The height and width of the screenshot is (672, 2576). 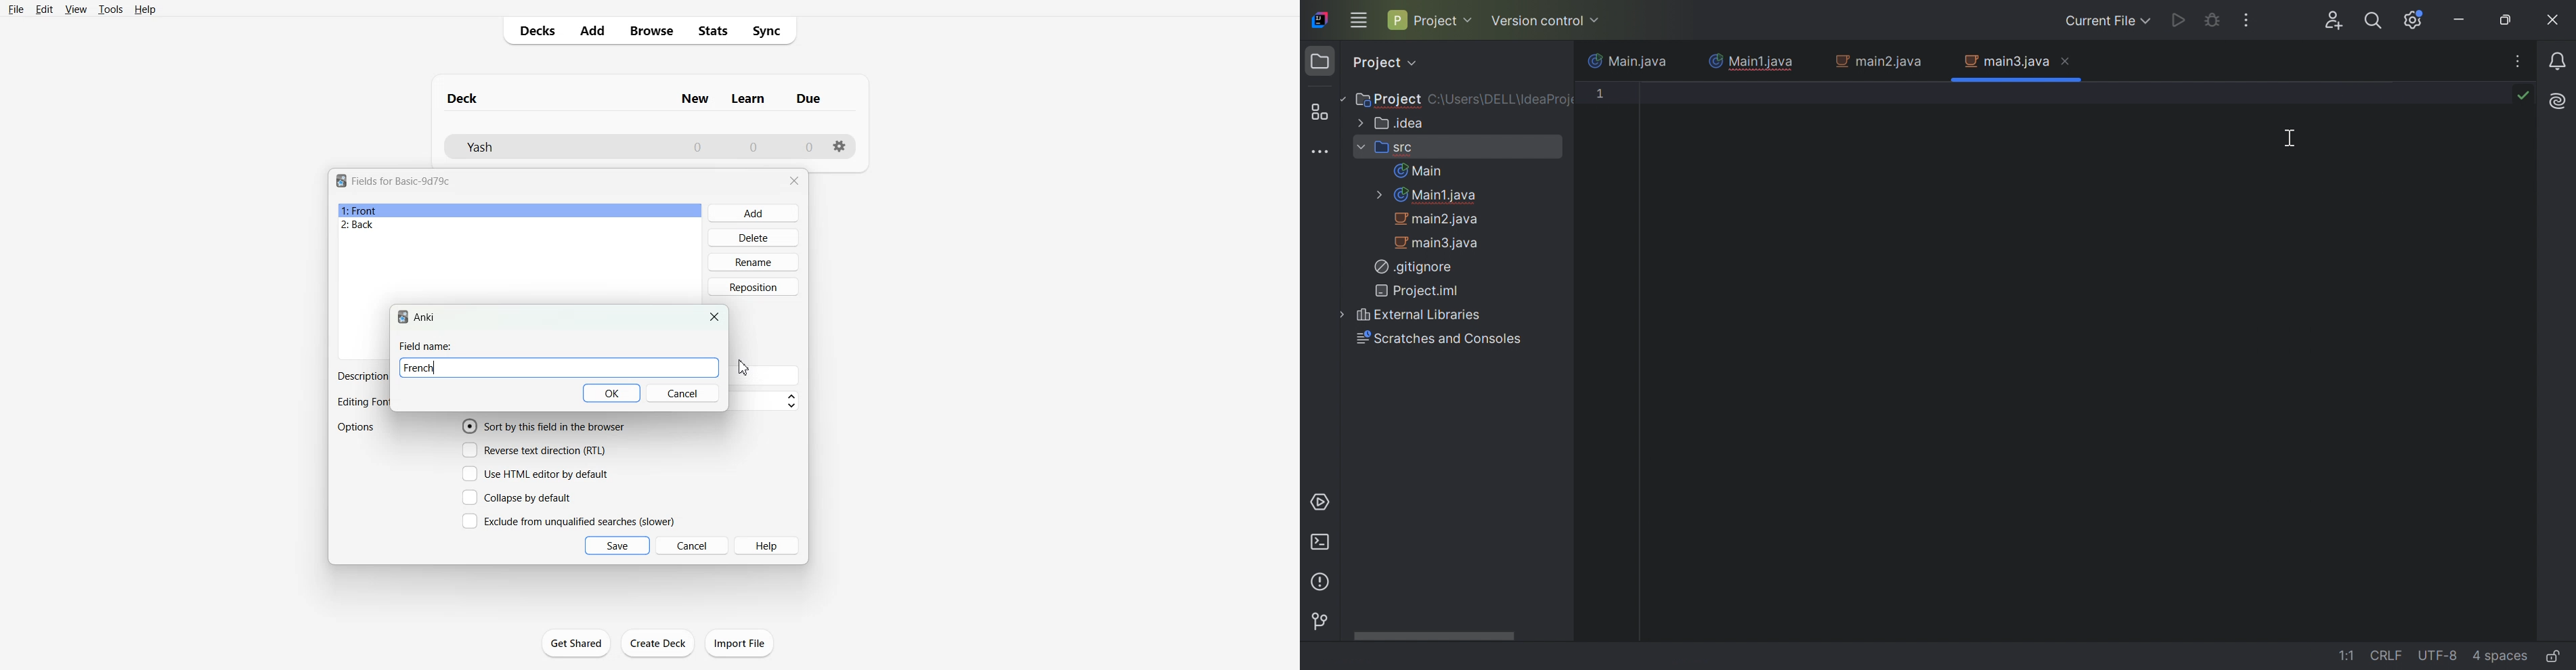 I want to click on Back, so click(x=519, y=225).